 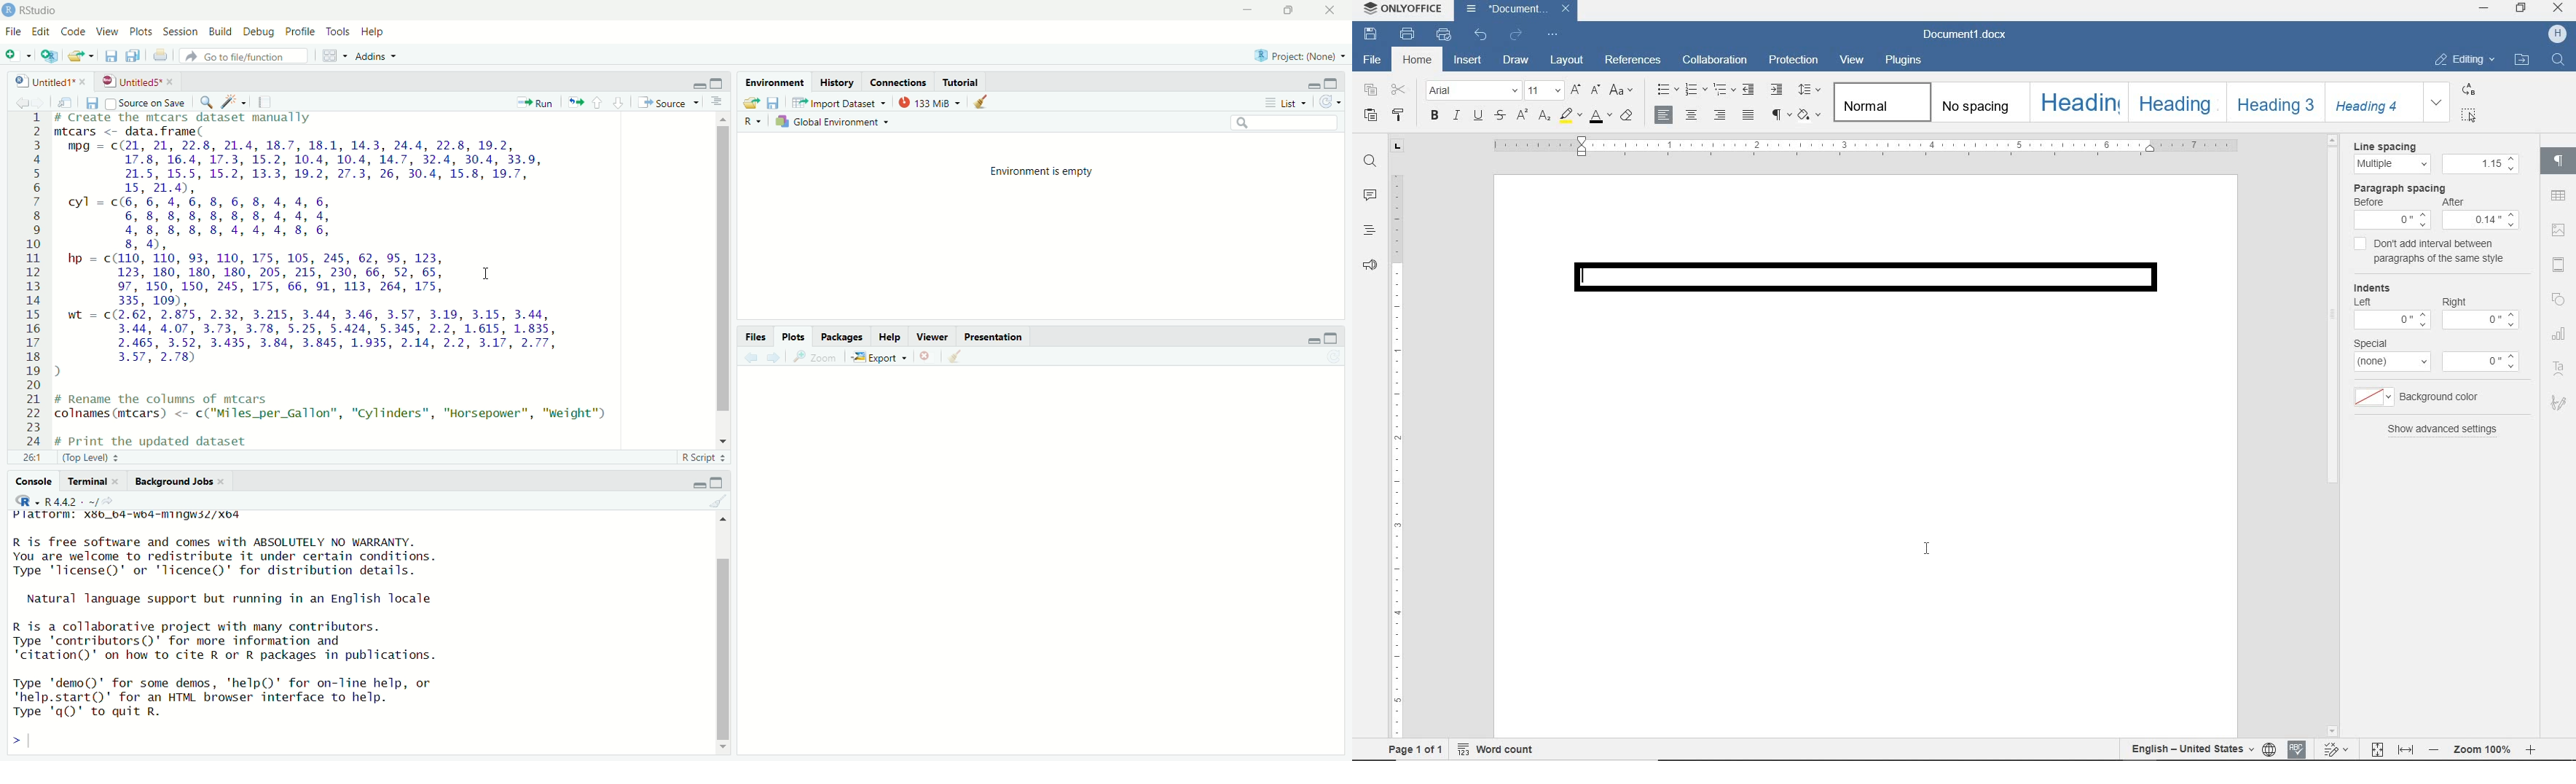 What do you see at coordinates (1920, 551) in the screenshot?
I see `I-beam cursor` at bounding box center [1920, 551].